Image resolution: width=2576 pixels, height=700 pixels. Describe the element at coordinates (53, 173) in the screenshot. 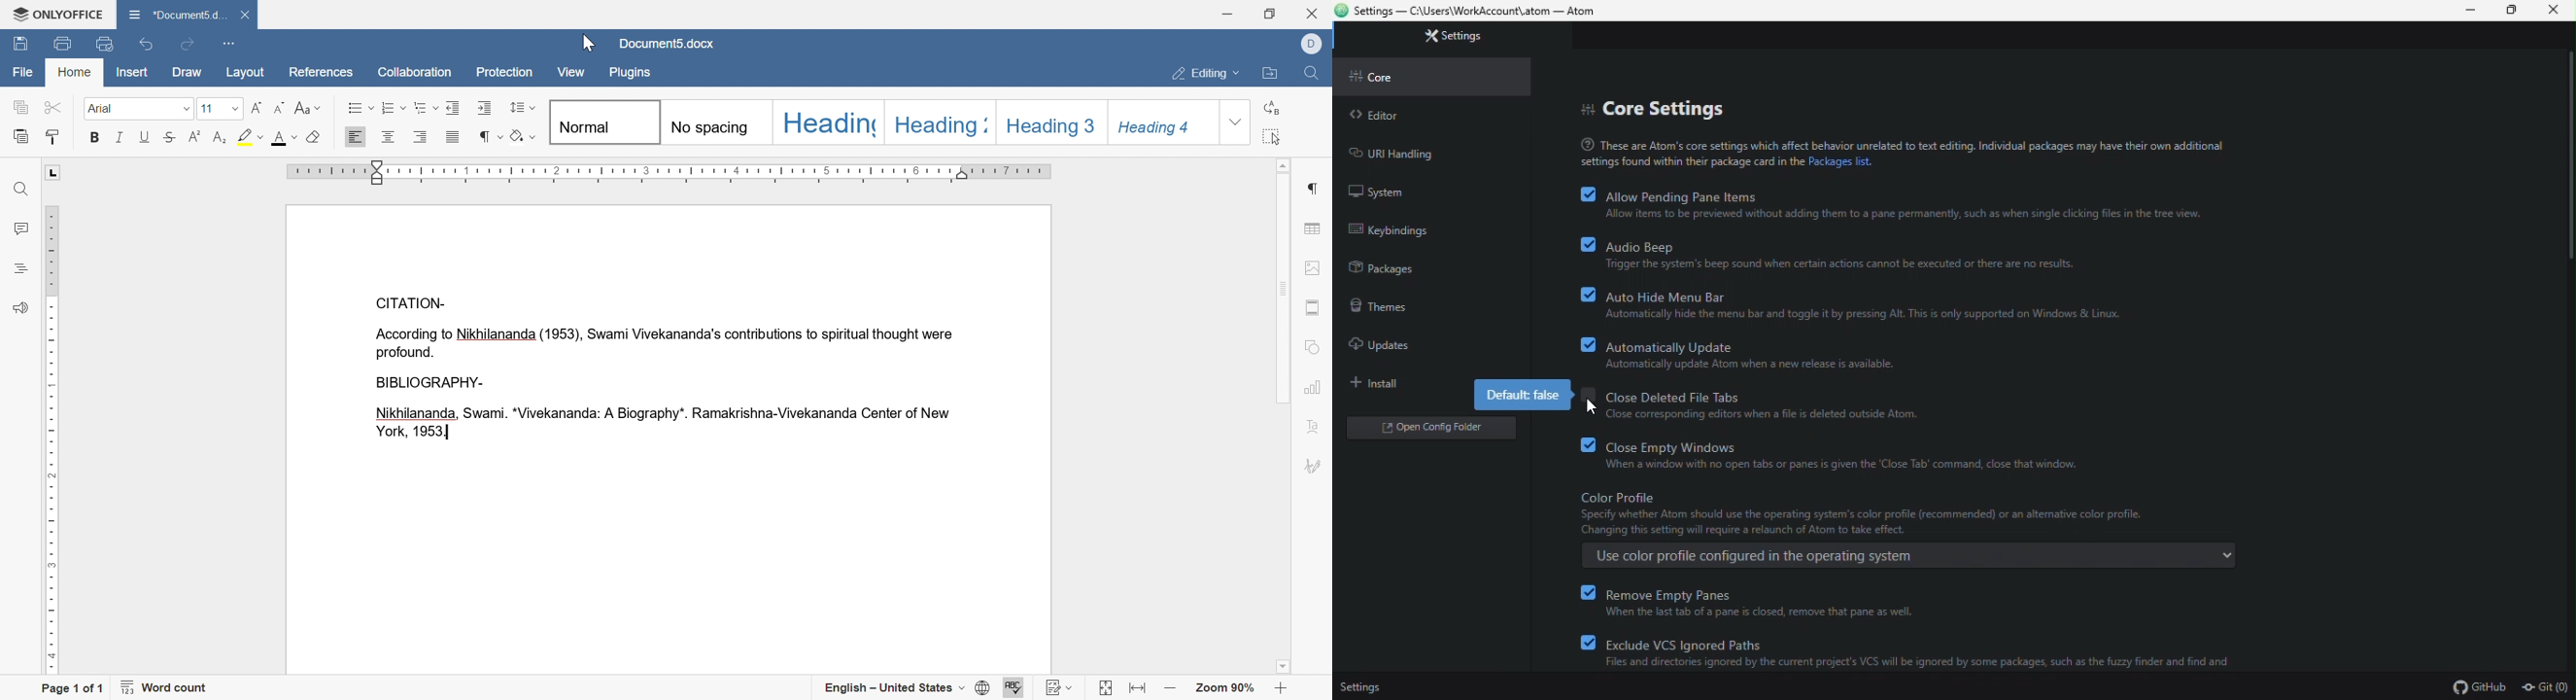

I see `L` at that location.